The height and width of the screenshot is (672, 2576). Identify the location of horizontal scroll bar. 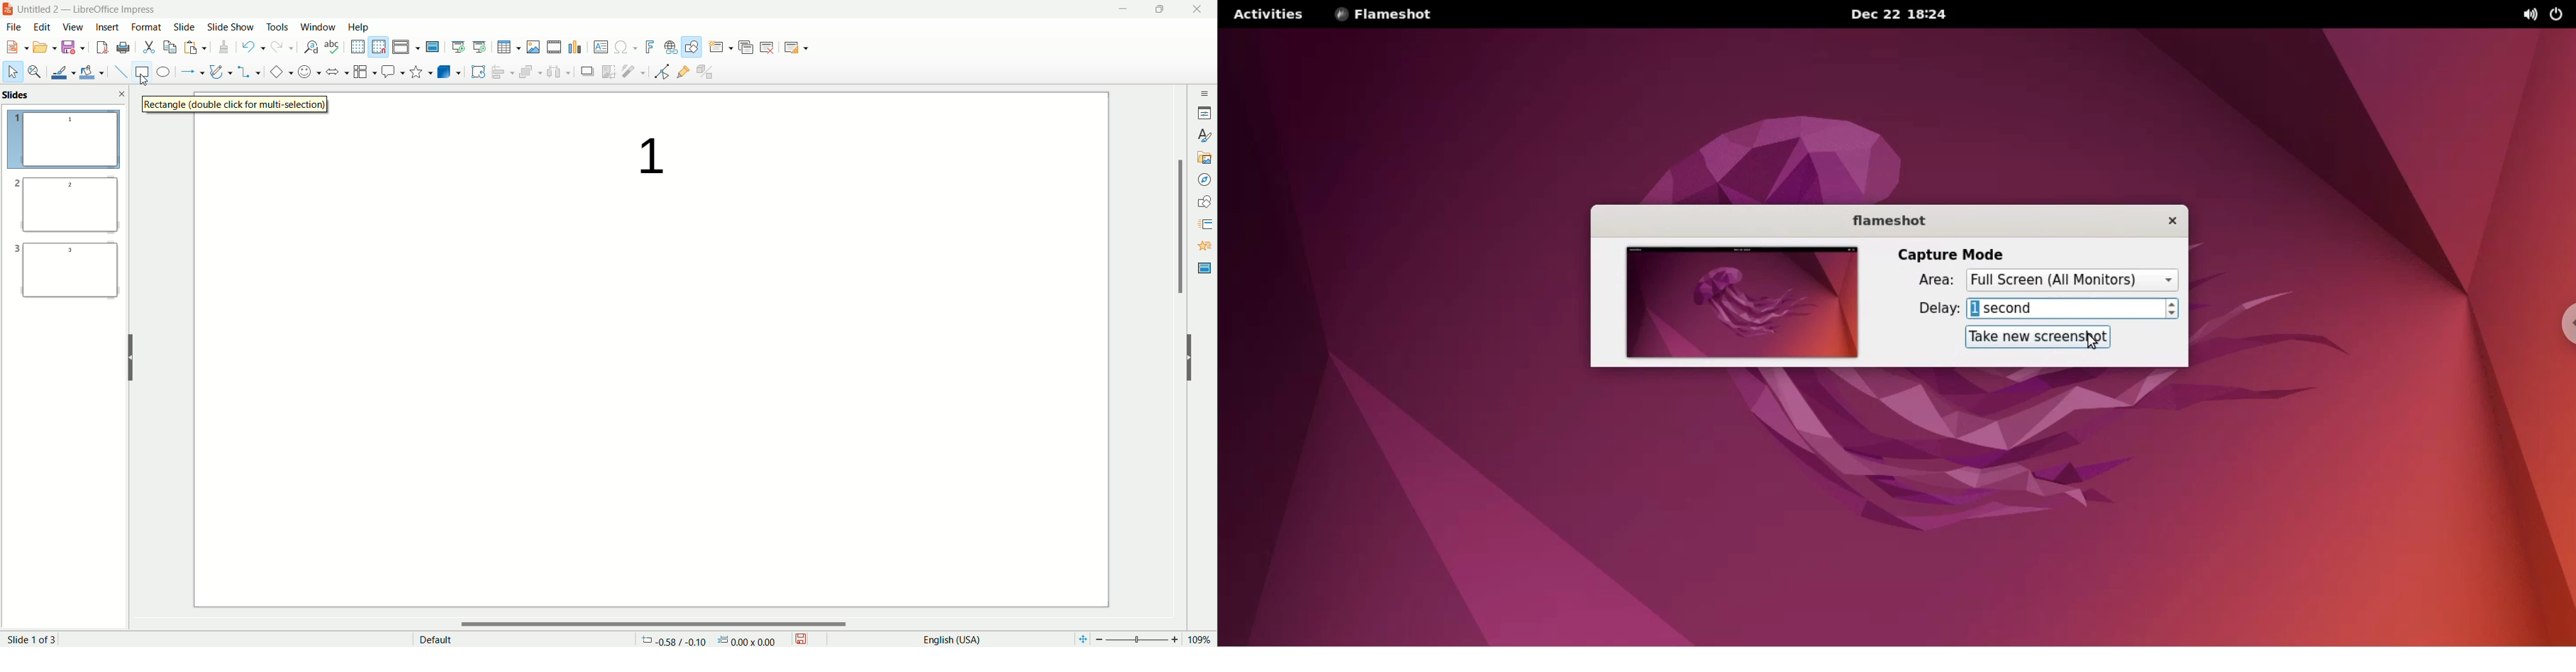
(659, 624).